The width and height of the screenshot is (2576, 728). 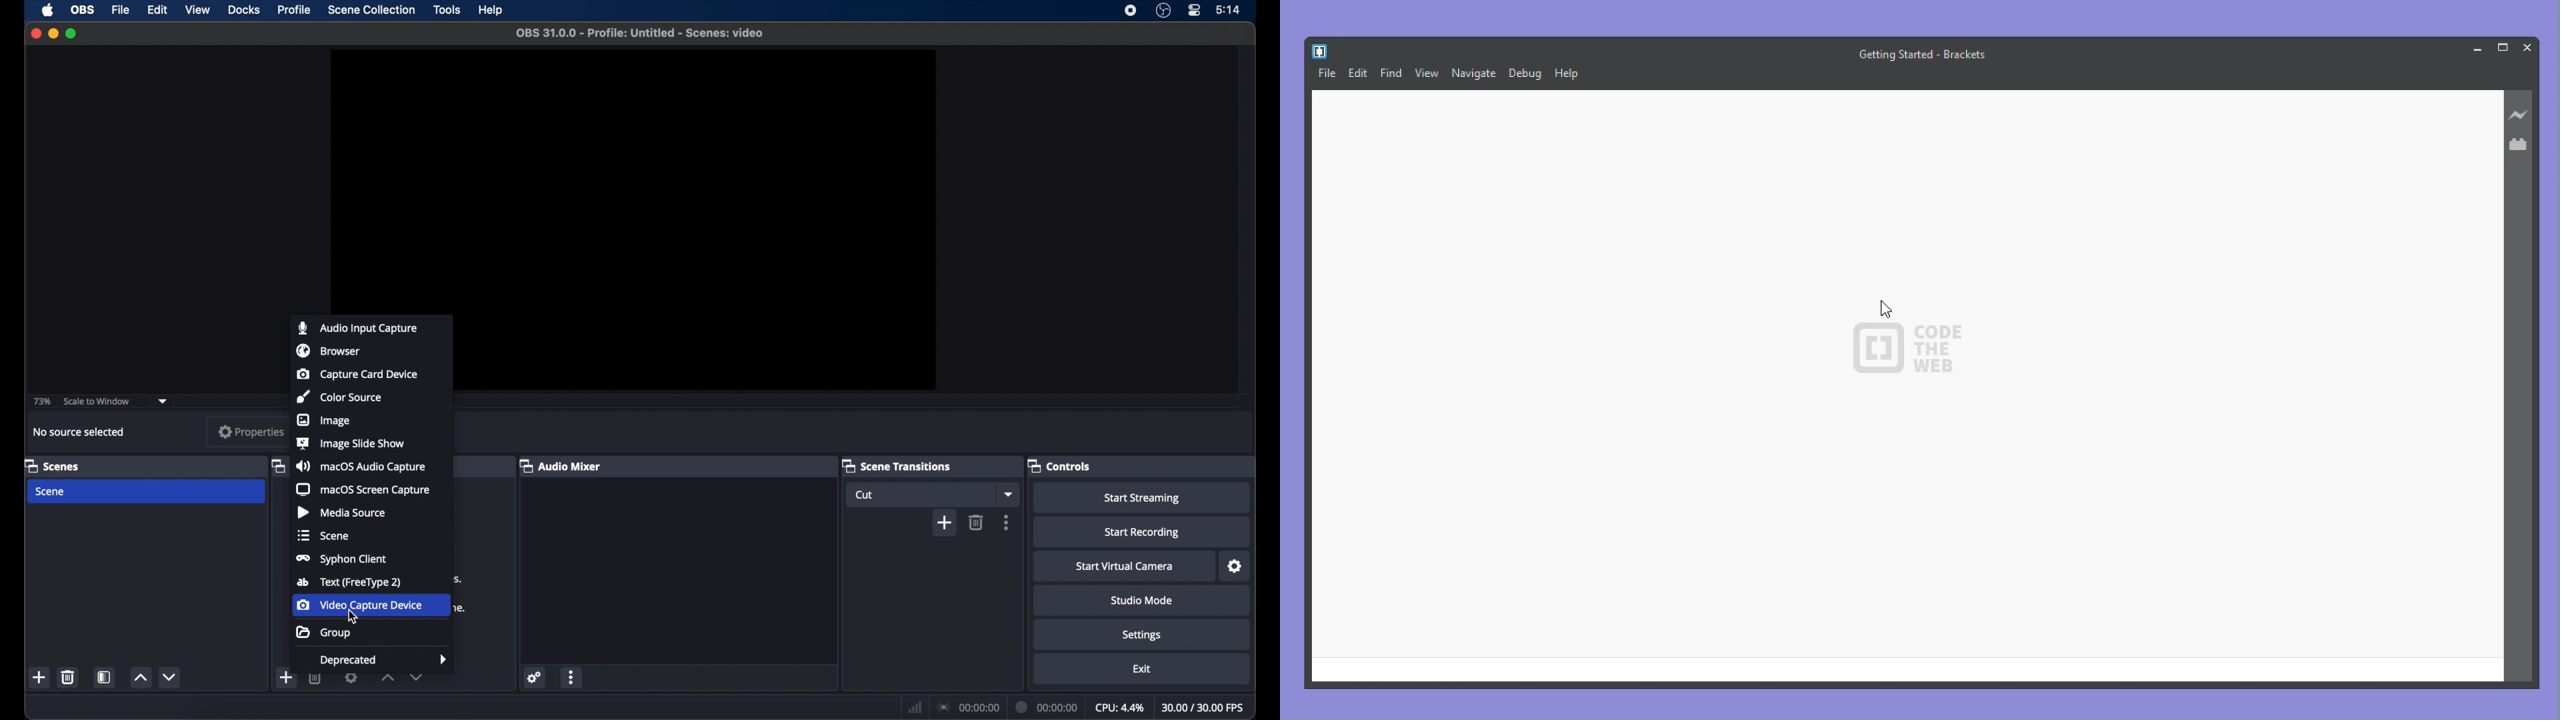 I want to click on color source, so click(x=339, y=397).